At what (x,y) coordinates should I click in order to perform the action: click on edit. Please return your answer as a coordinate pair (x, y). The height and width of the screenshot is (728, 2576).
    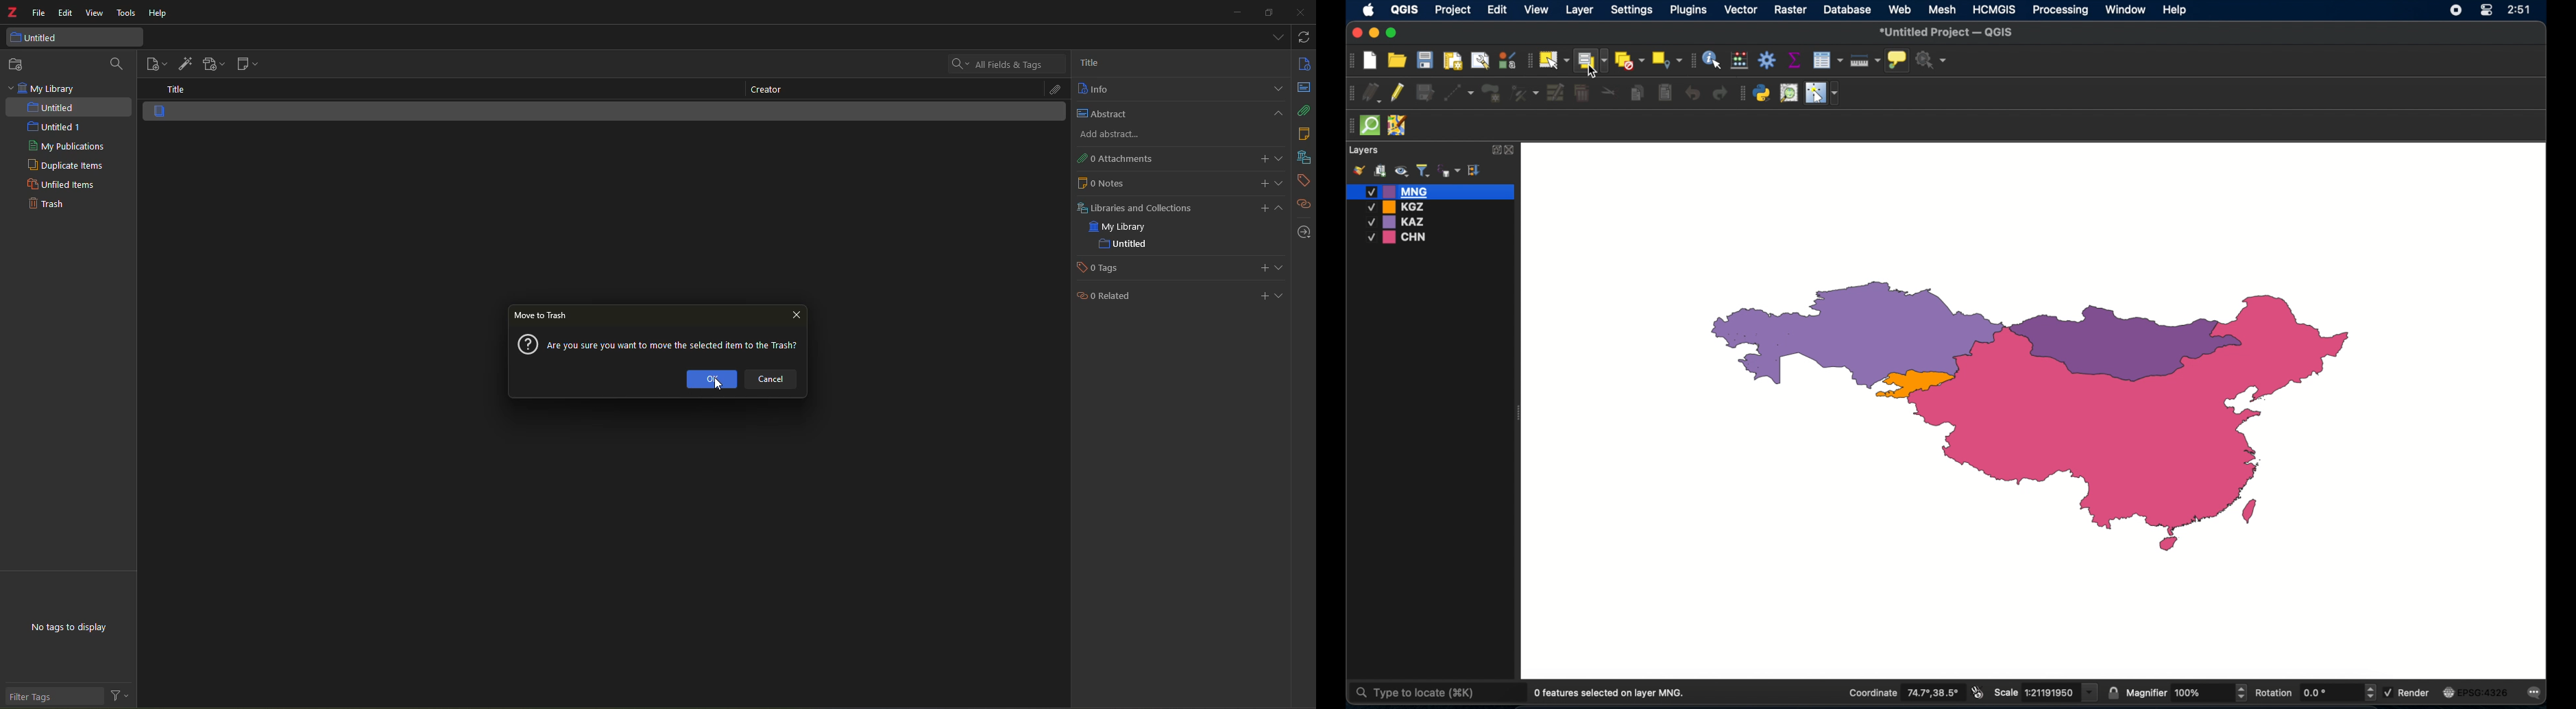
    Looking at the image, I should click on (65, 12).